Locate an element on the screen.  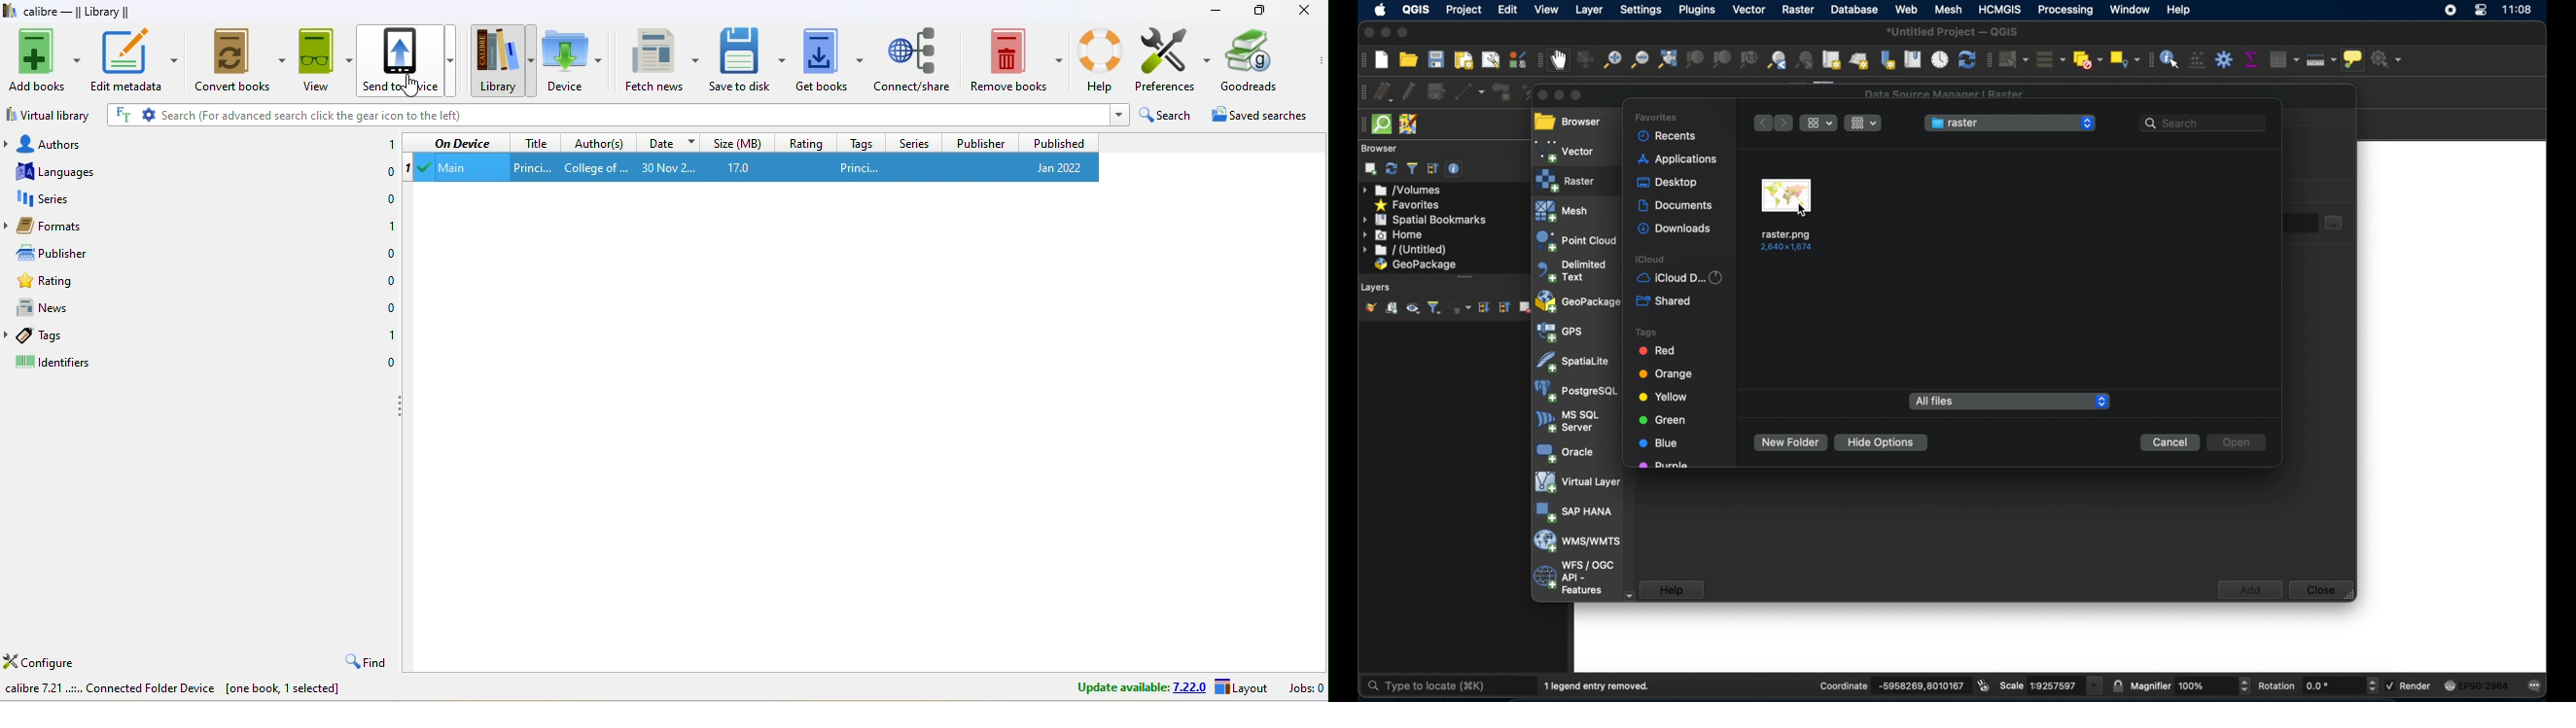
show spatial bookmarks is located at coordinates (1912, 59).